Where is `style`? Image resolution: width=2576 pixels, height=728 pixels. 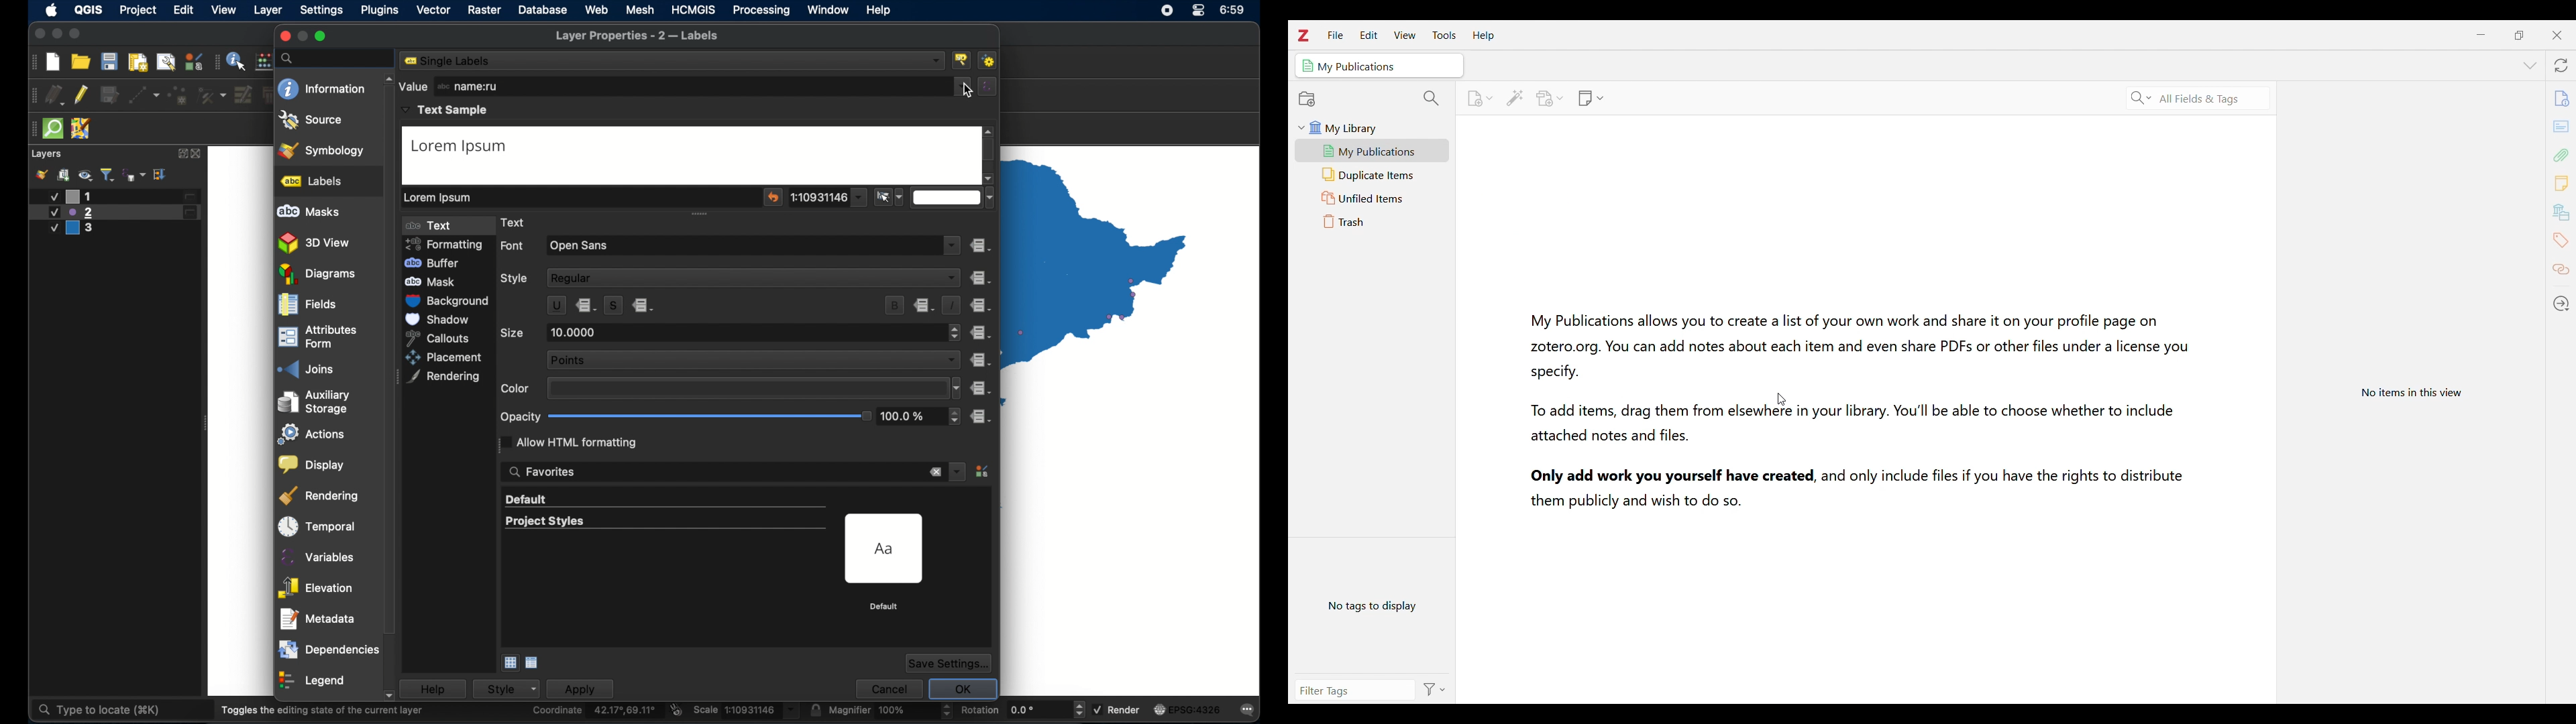
style is located at coordinates (513, 688).